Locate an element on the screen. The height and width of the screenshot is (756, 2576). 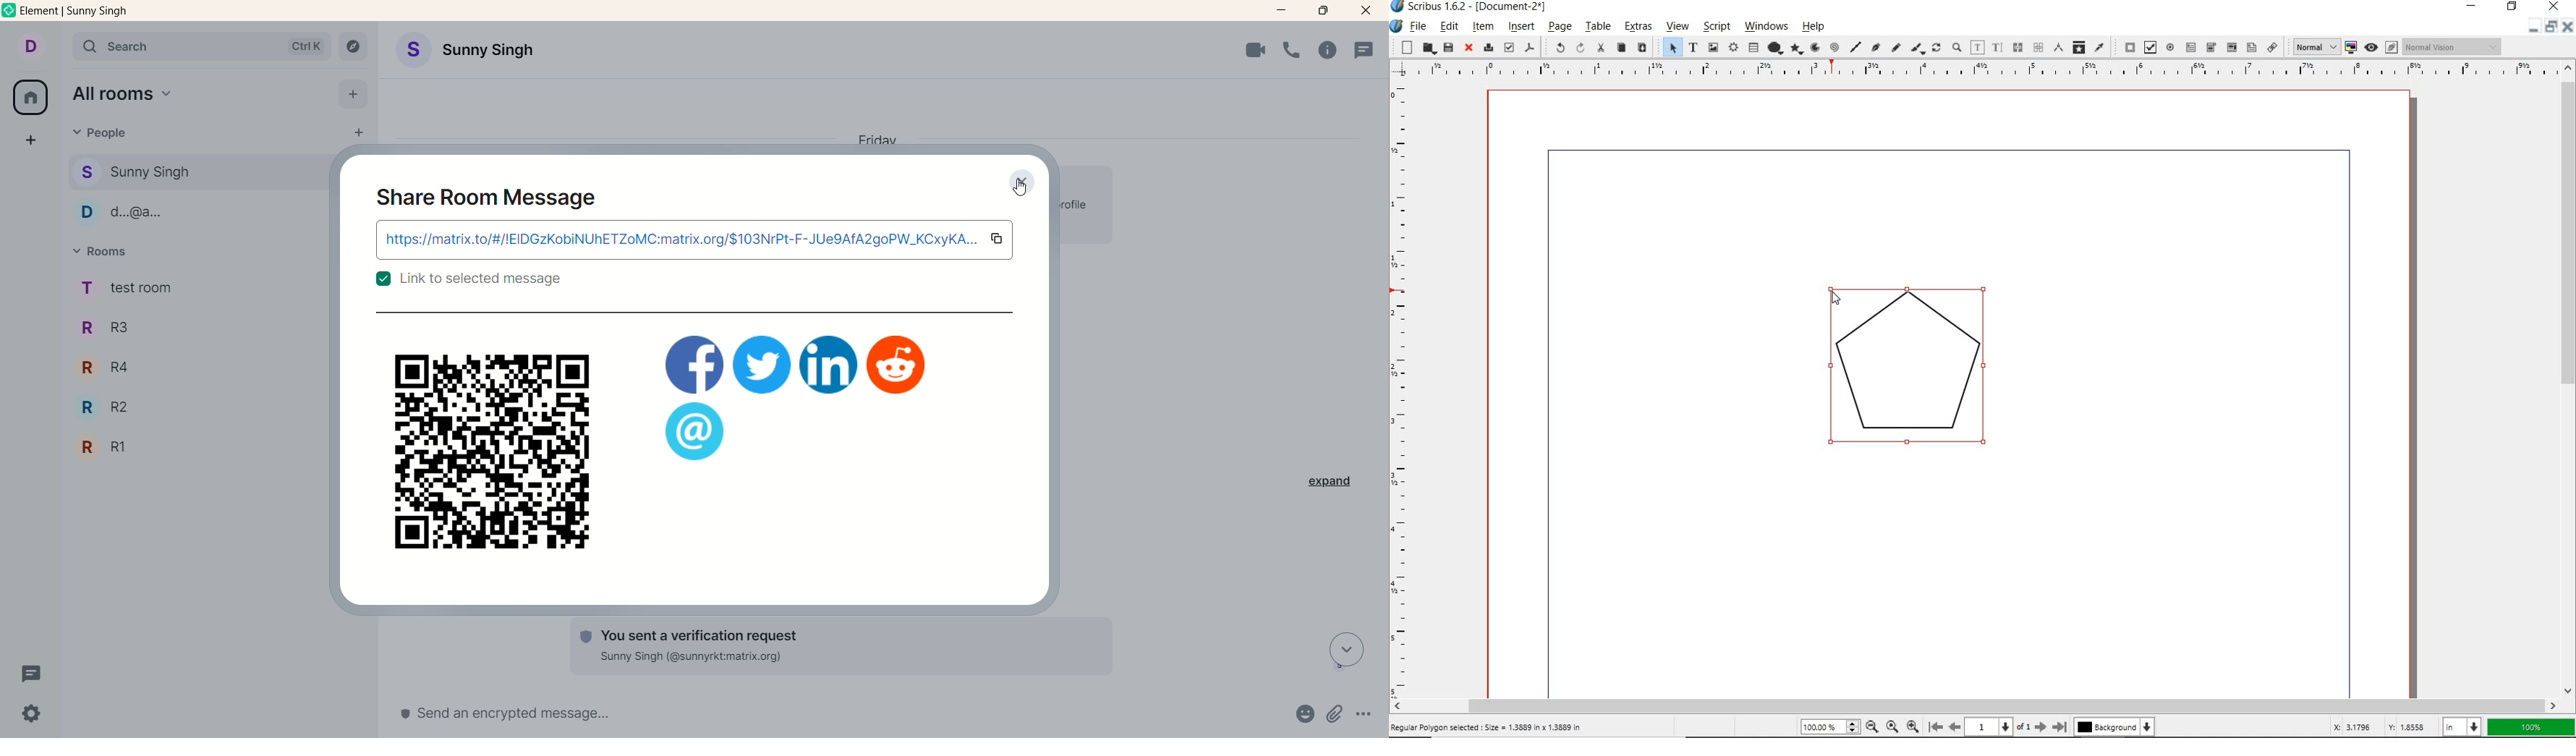
zoom to is located at coordinates (1891, 727).